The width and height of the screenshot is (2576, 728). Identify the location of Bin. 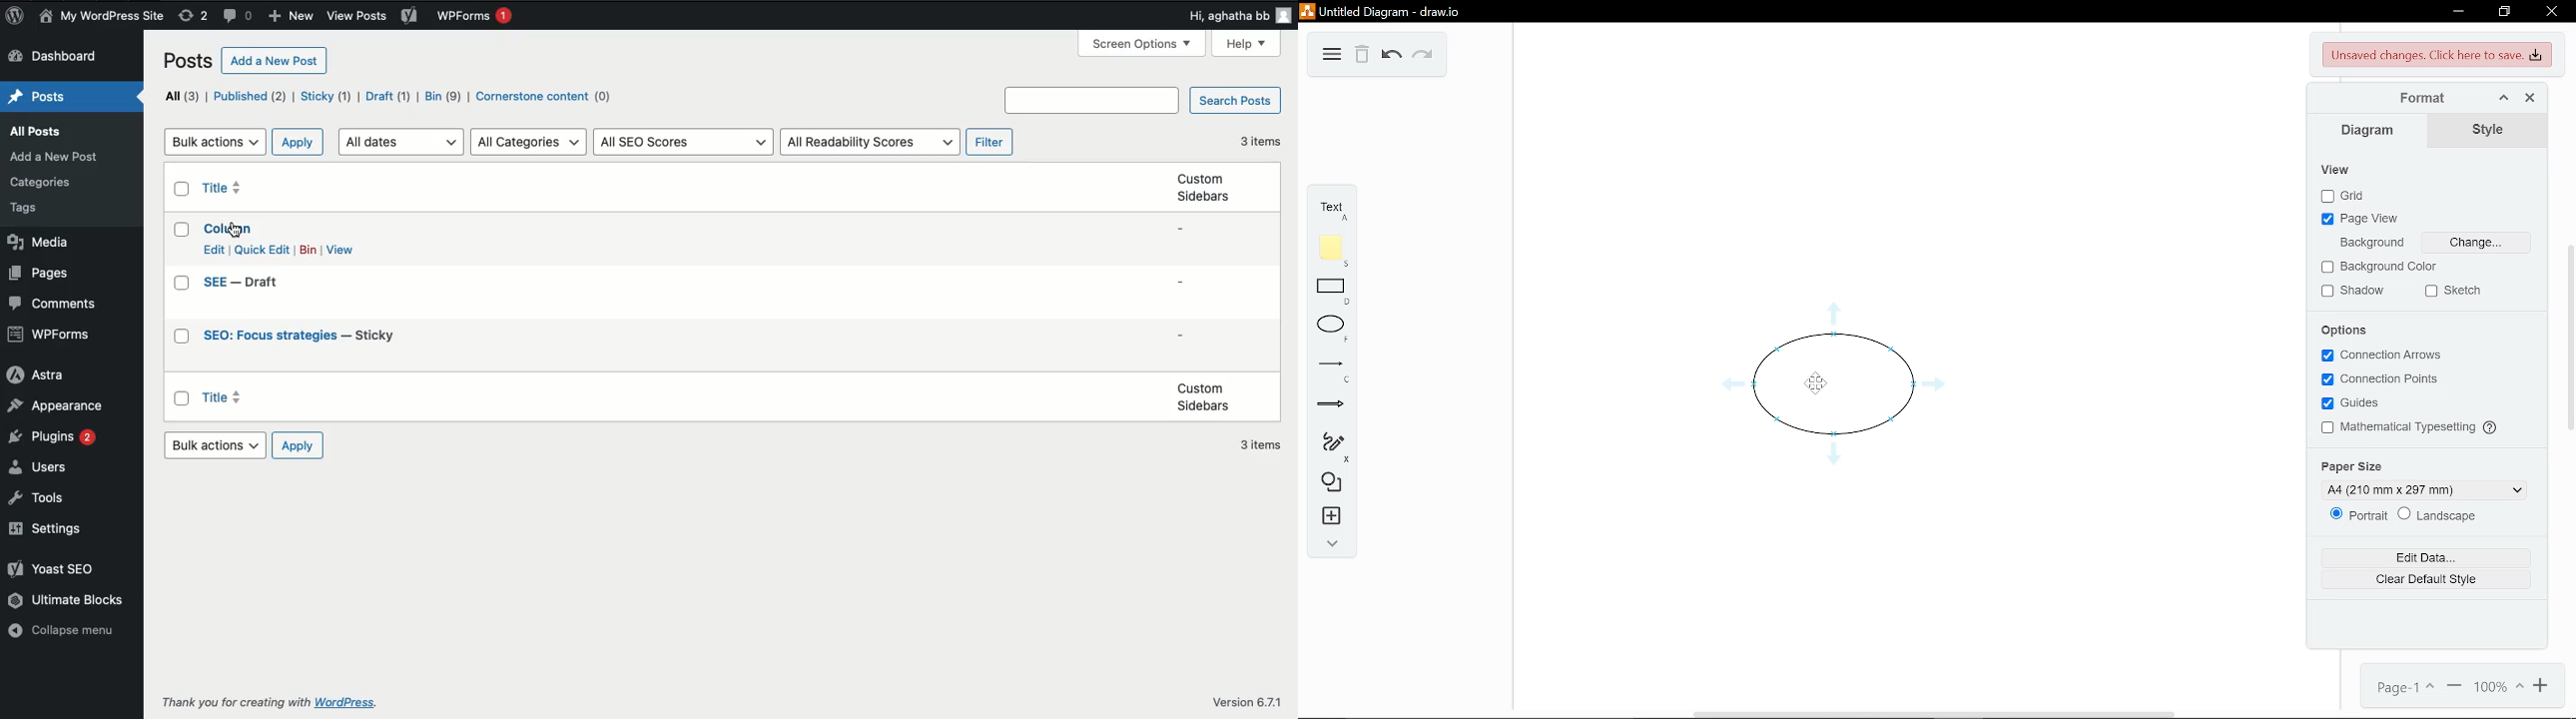
(310, 250).